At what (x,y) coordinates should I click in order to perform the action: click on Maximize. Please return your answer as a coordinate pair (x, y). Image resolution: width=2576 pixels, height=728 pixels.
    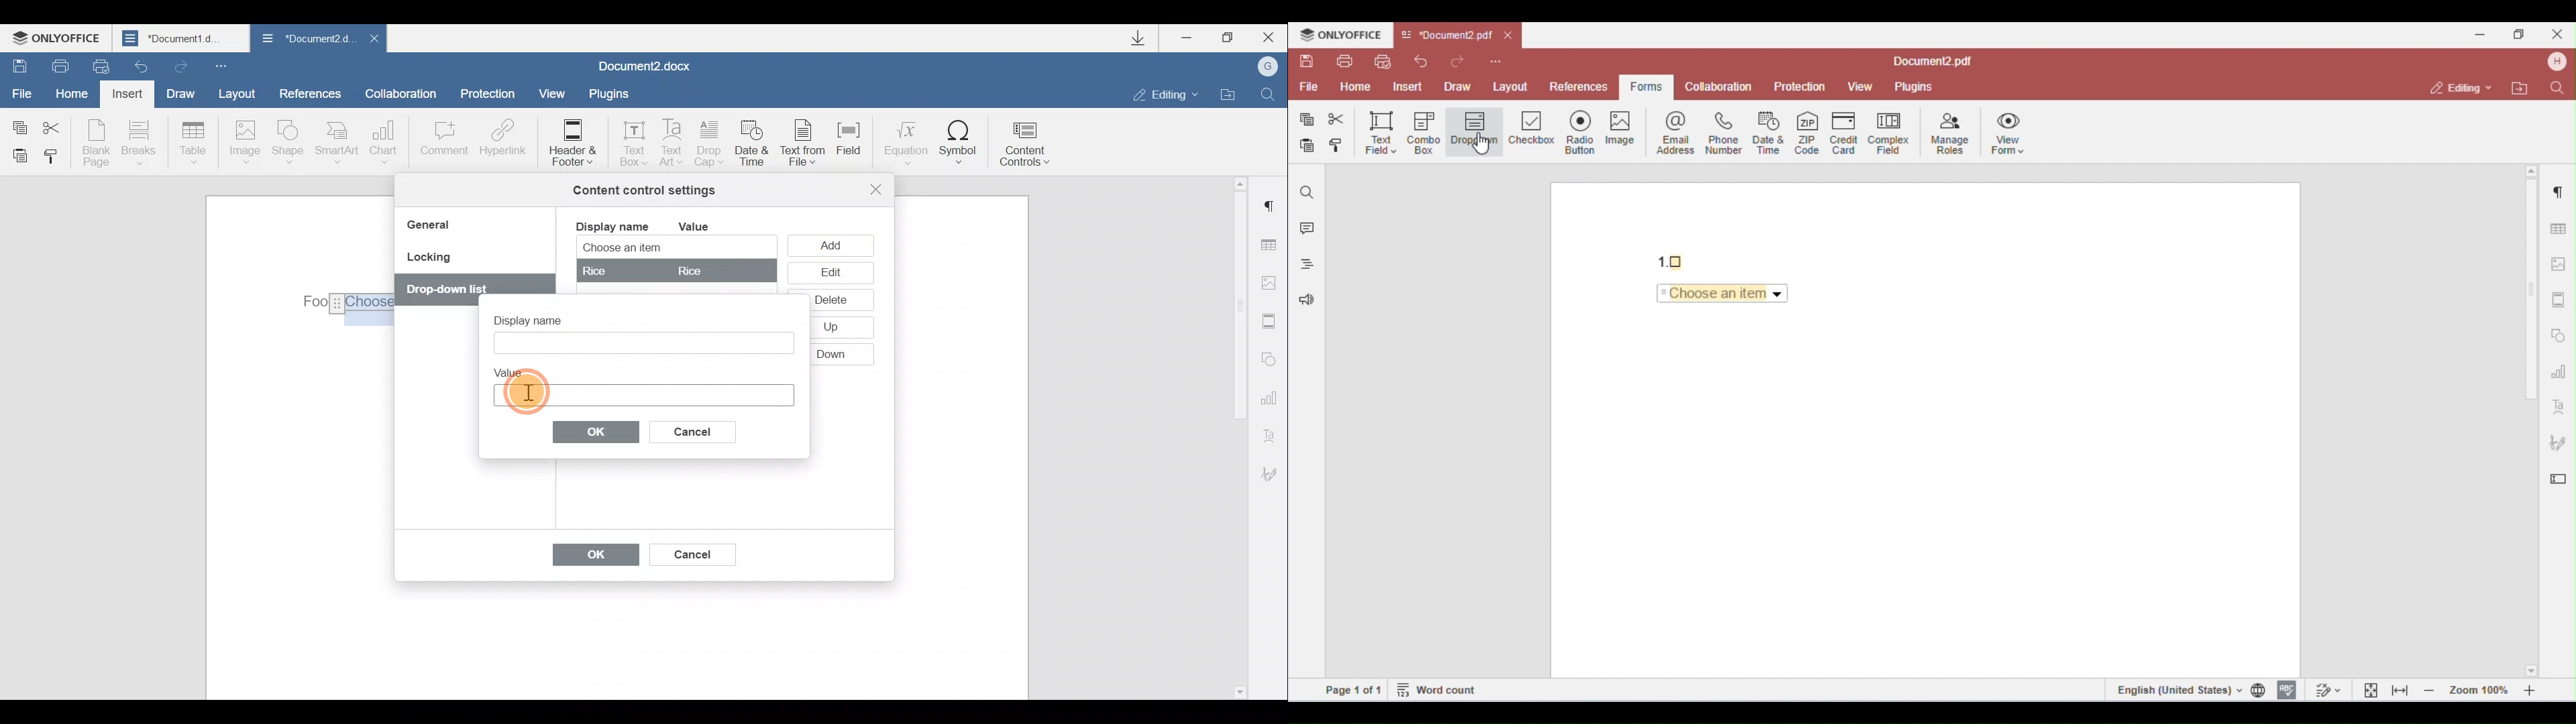
    Looking at the image, I should click on (1228, 38).